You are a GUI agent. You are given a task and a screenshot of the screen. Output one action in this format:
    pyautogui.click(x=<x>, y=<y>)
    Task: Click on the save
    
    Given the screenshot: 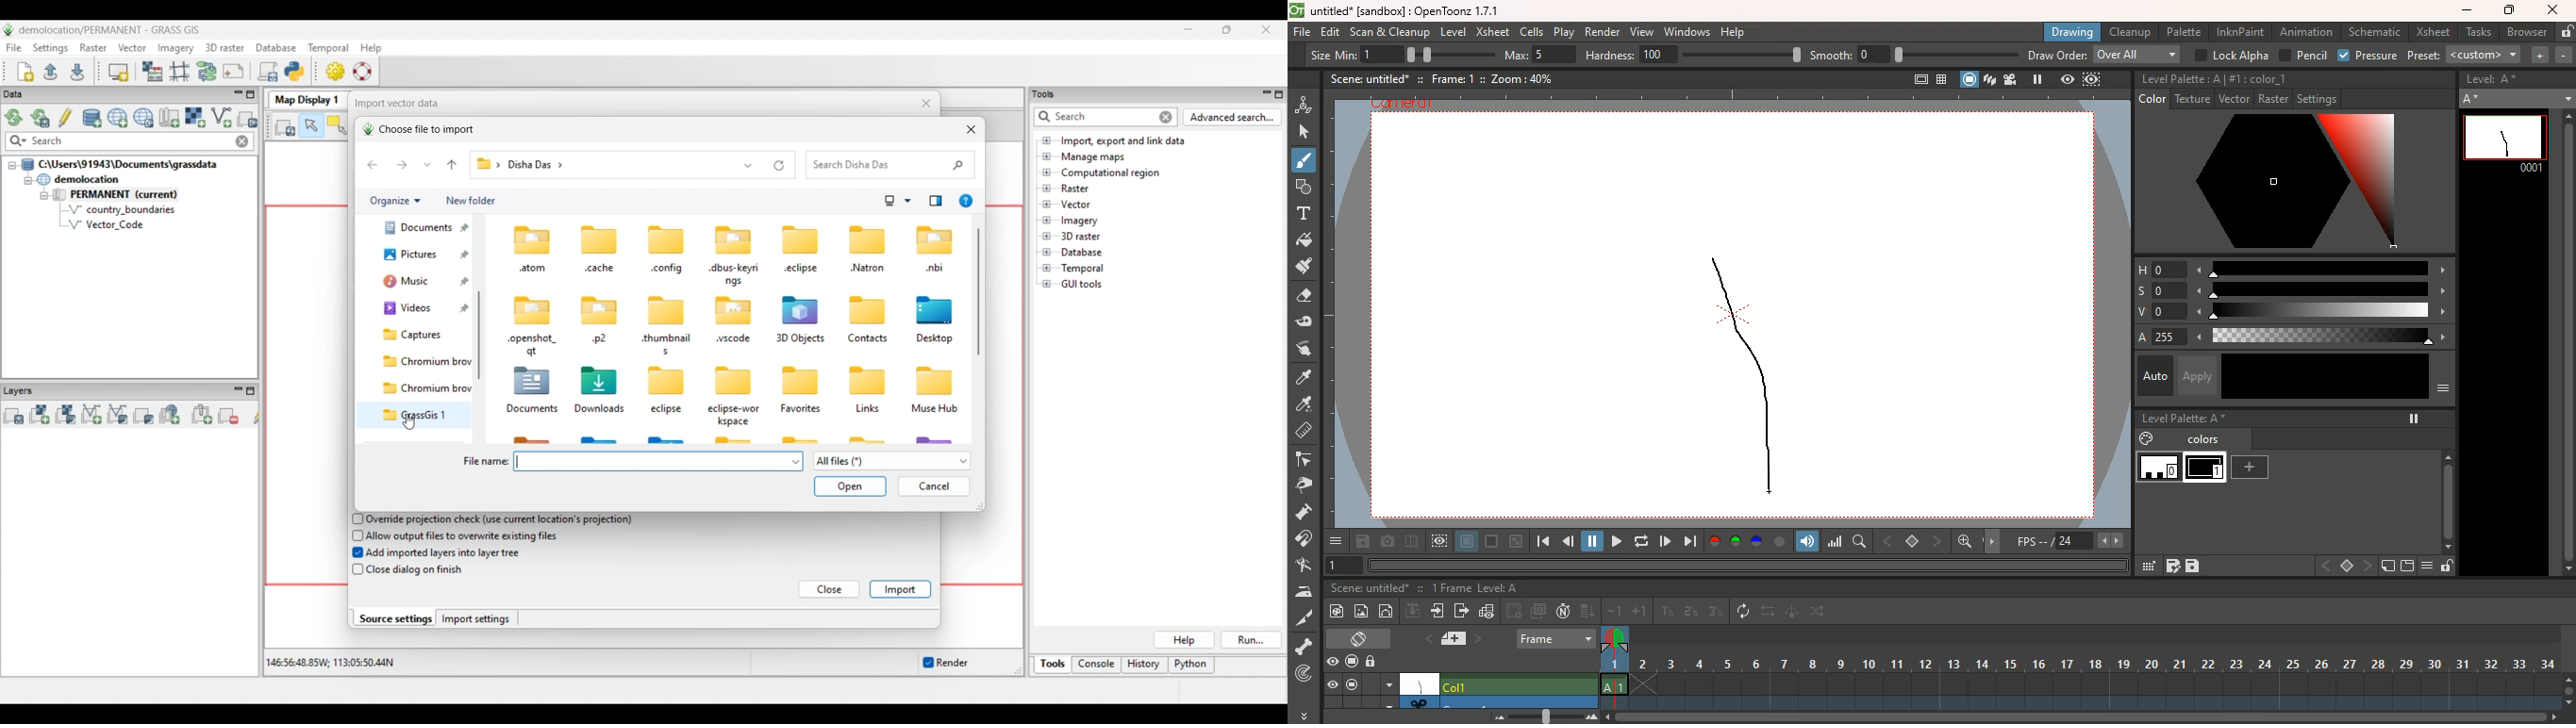 What is the action you would take?
    pyautogui.click(x=1362, y=543)
    